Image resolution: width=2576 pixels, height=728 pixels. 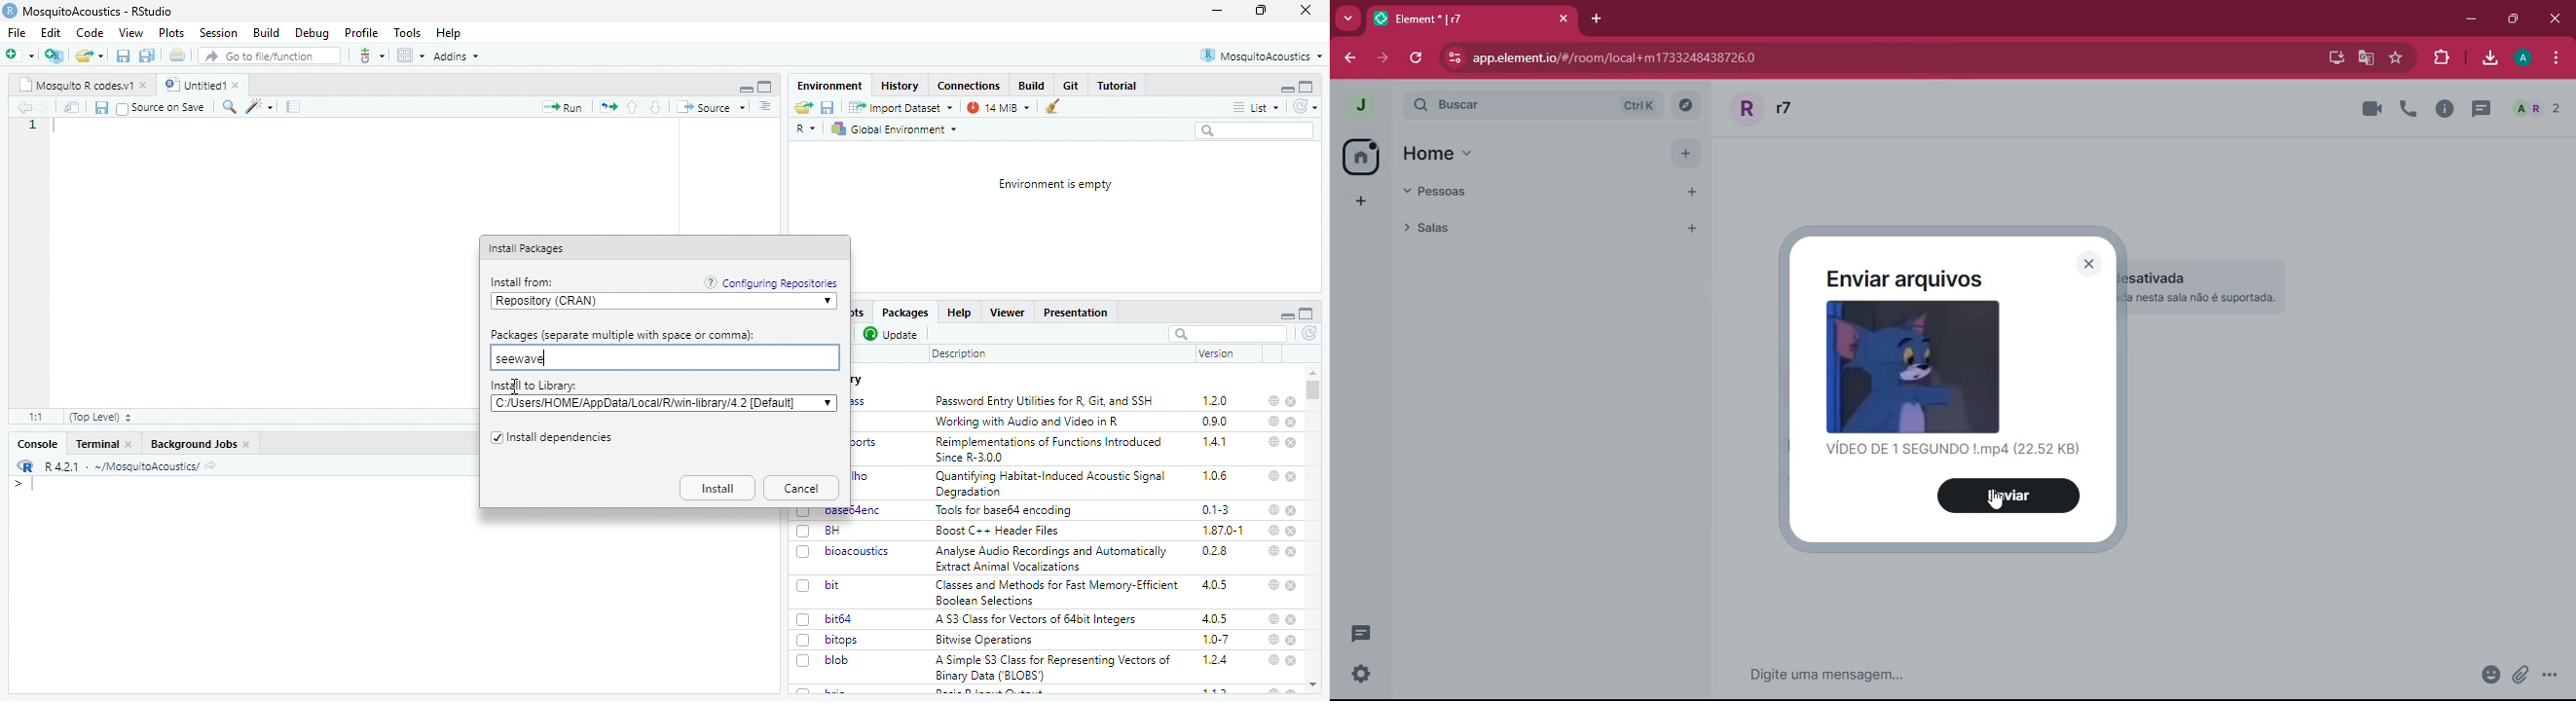 I want to click on maximise, so click(x=1306, y=314).